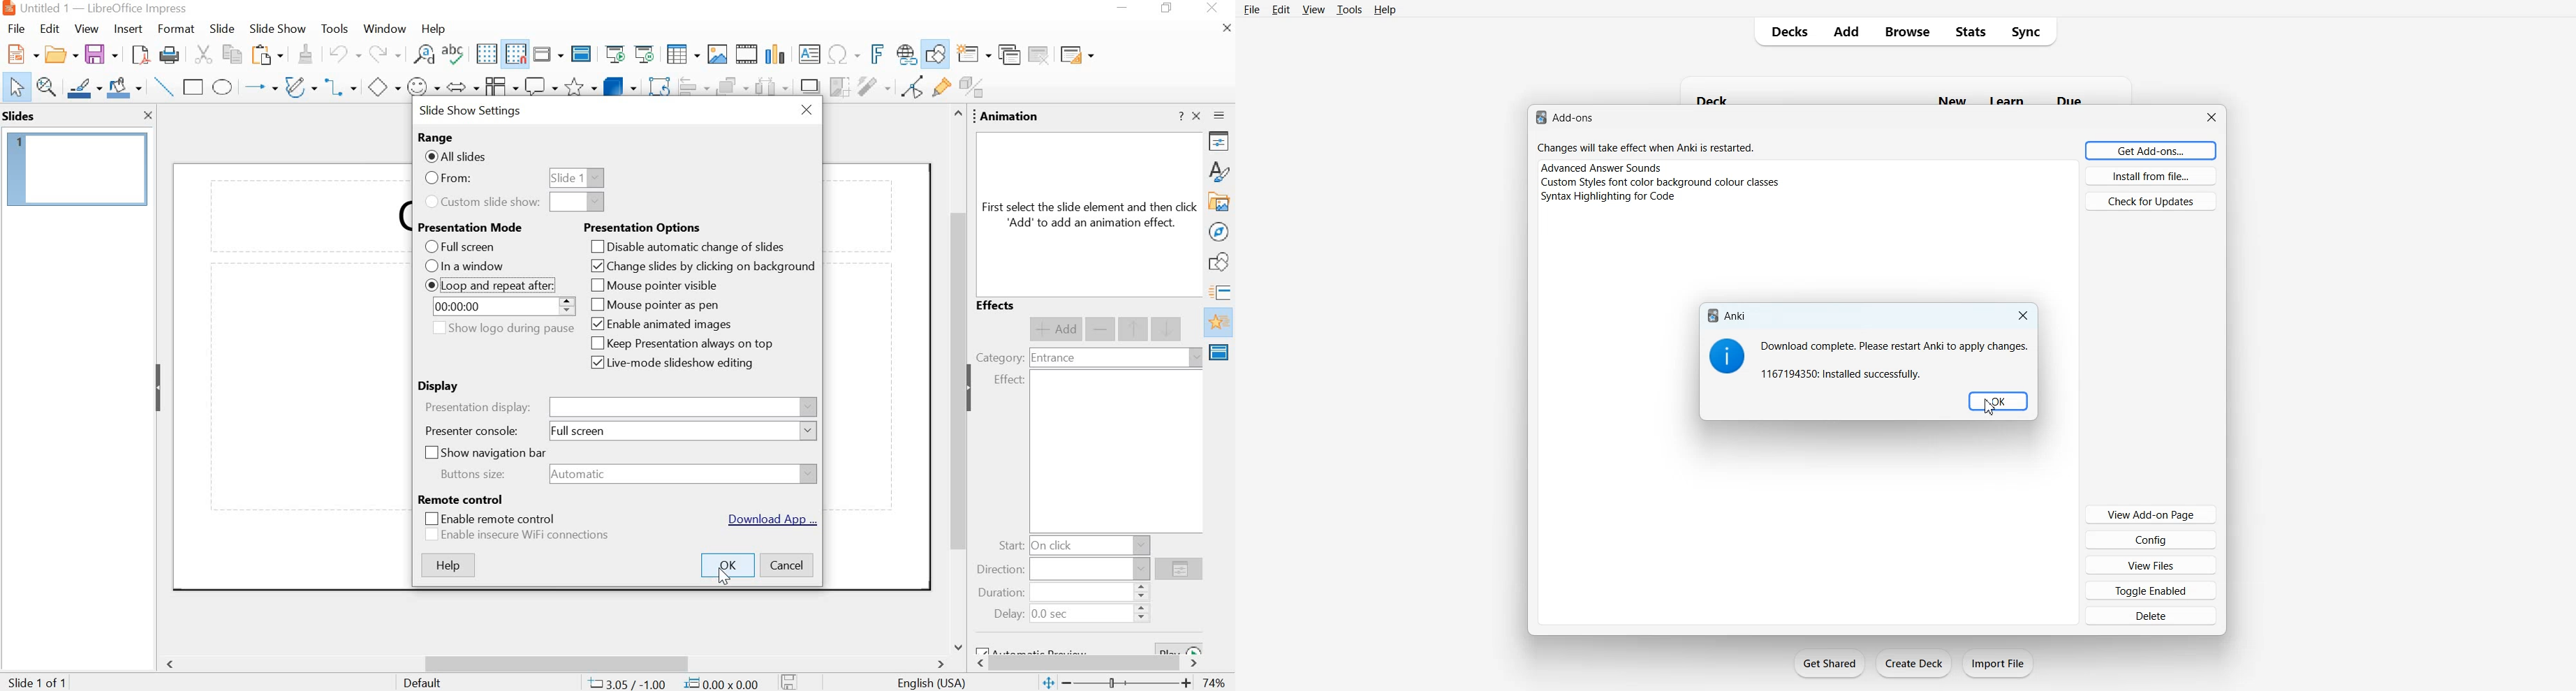 Image resolution: width=2576 pixels, height=700 pixels. I want to click on slide 1, so click(78, 169).